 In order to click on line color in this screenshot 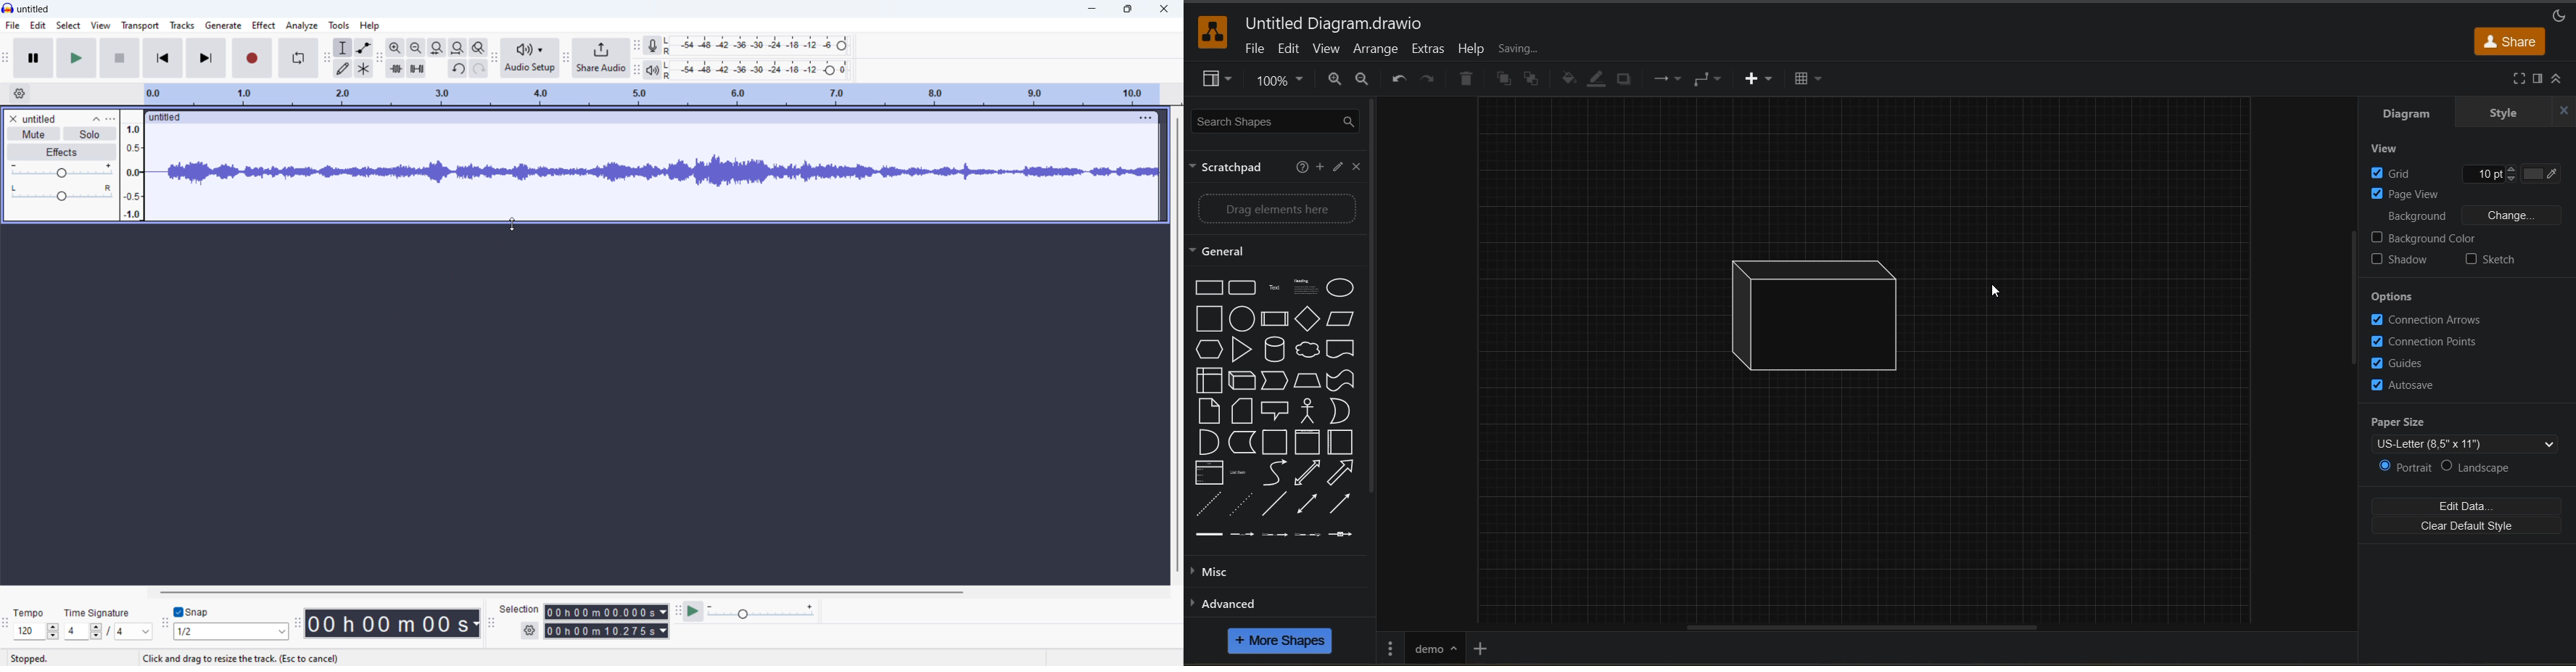, I will do `click(1600, 80)`.